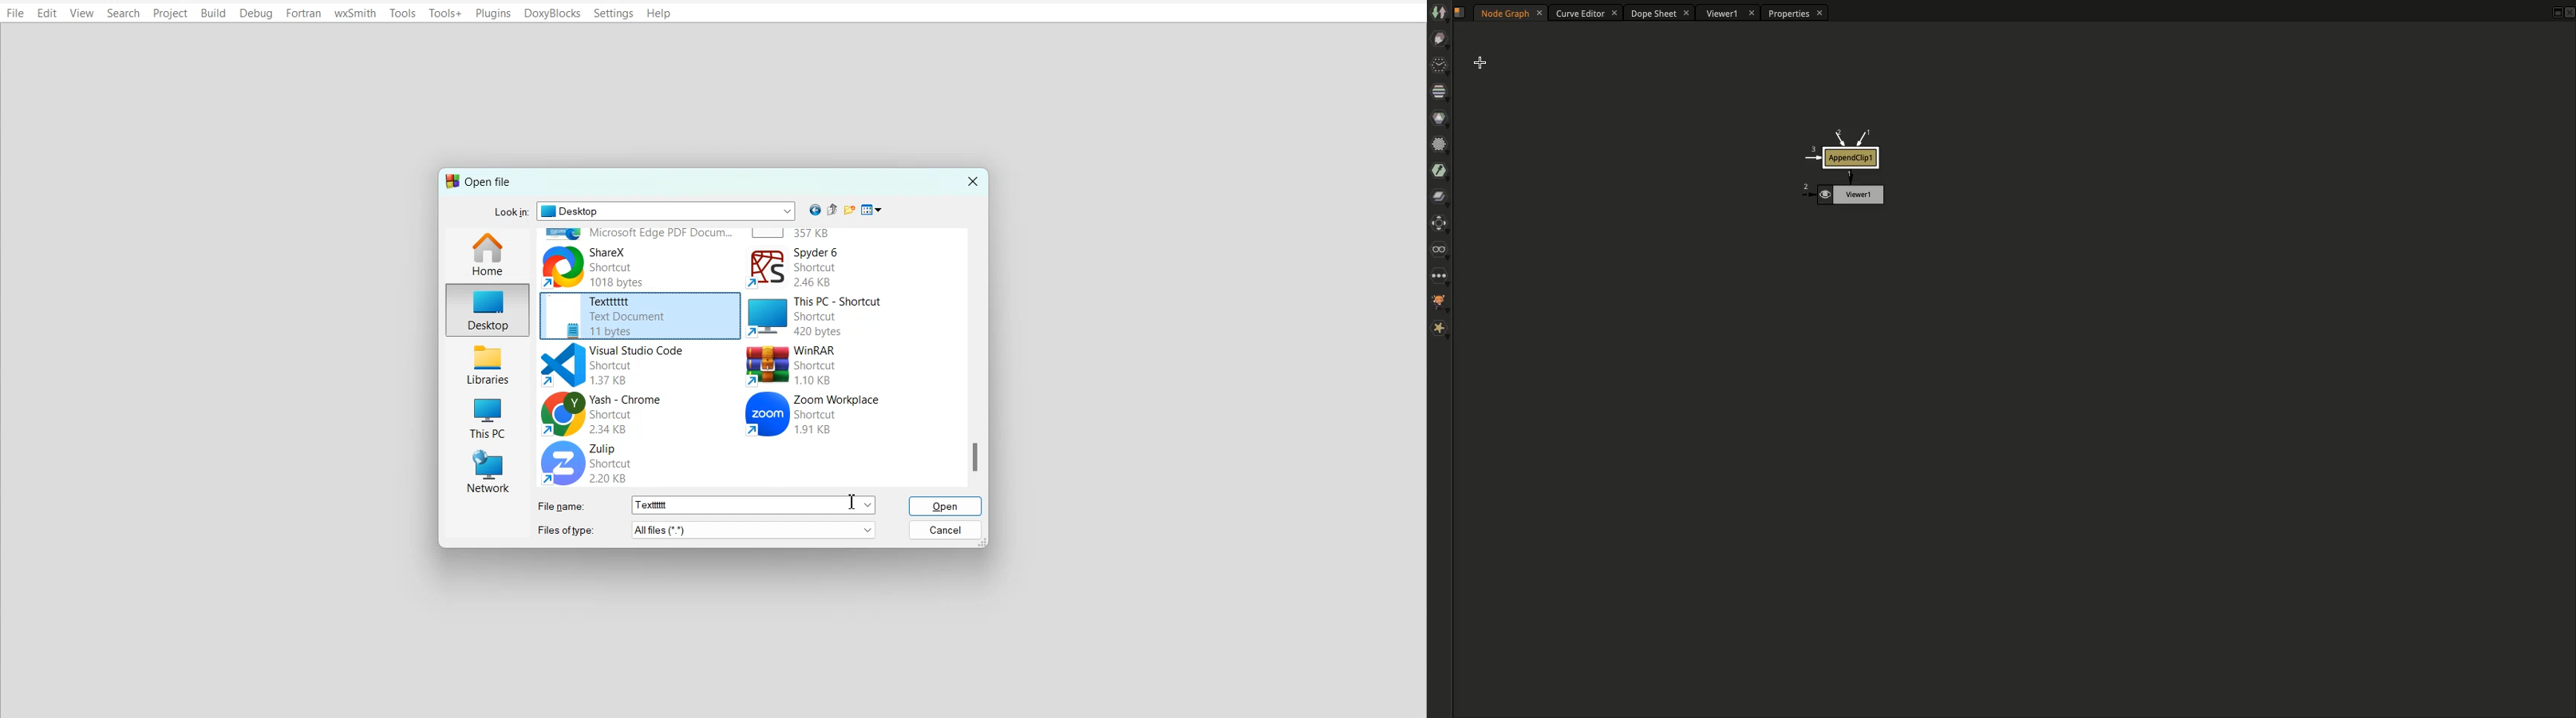 This screenshot has width=2576, height=728. What do you see at coordinates (975, 458) in the screenshot?
I see `scroll down` at bounding box center [975, 458].